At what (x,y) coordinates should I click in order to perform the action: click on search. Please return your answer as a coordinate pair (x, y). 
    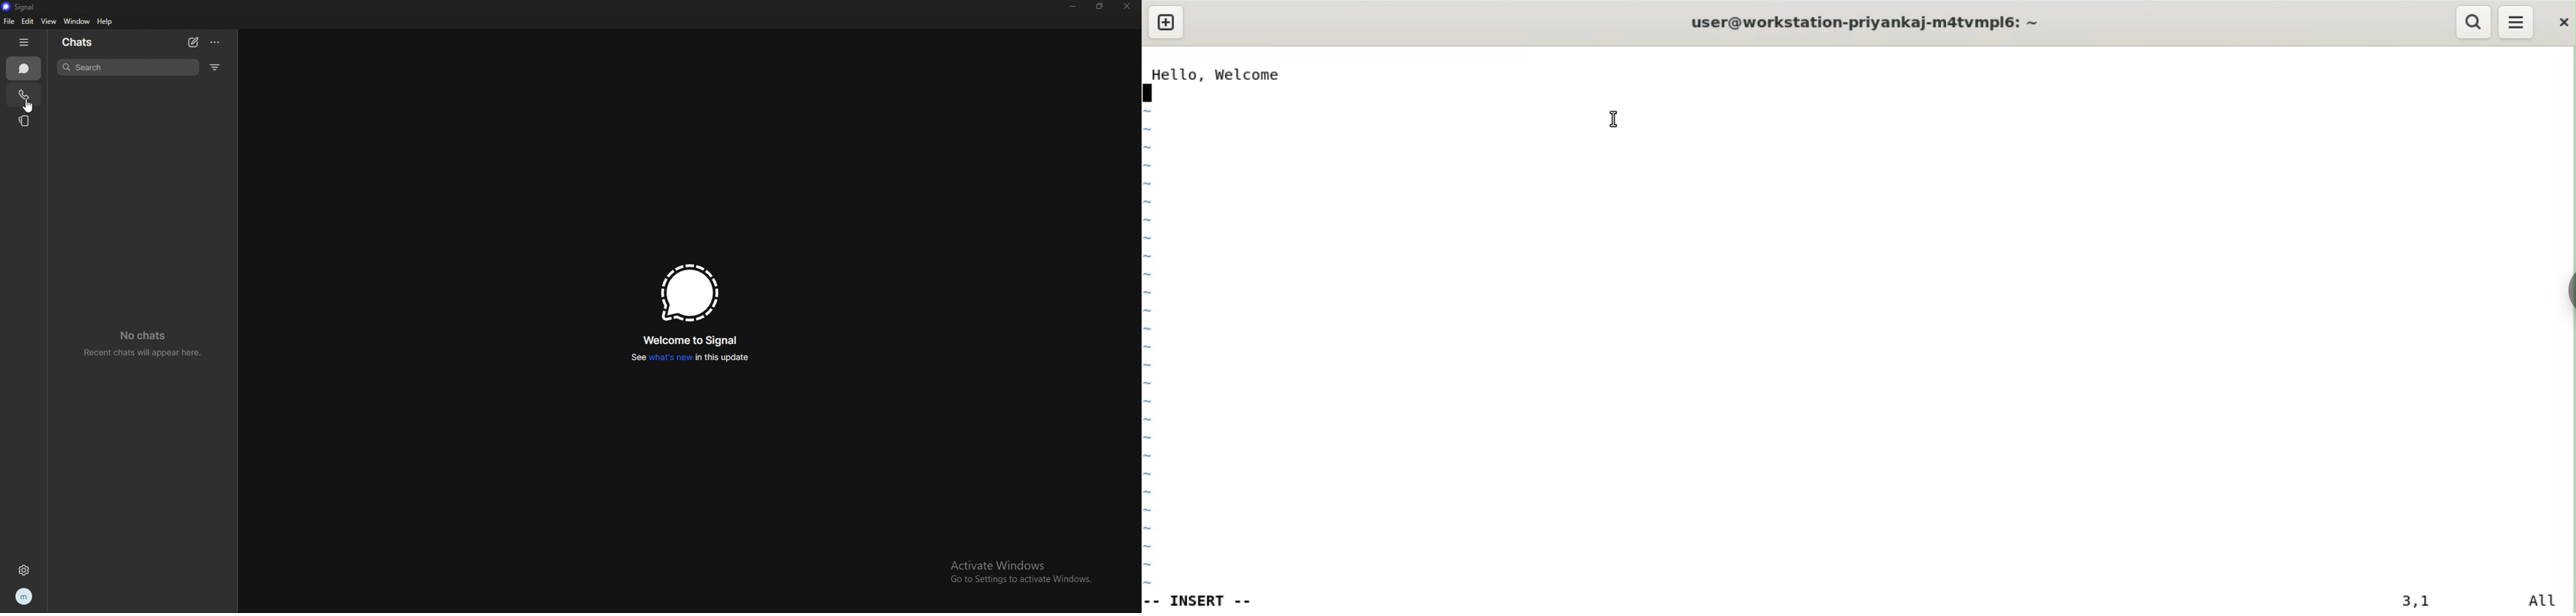
    Looking at the image, I should click on (128, 68).